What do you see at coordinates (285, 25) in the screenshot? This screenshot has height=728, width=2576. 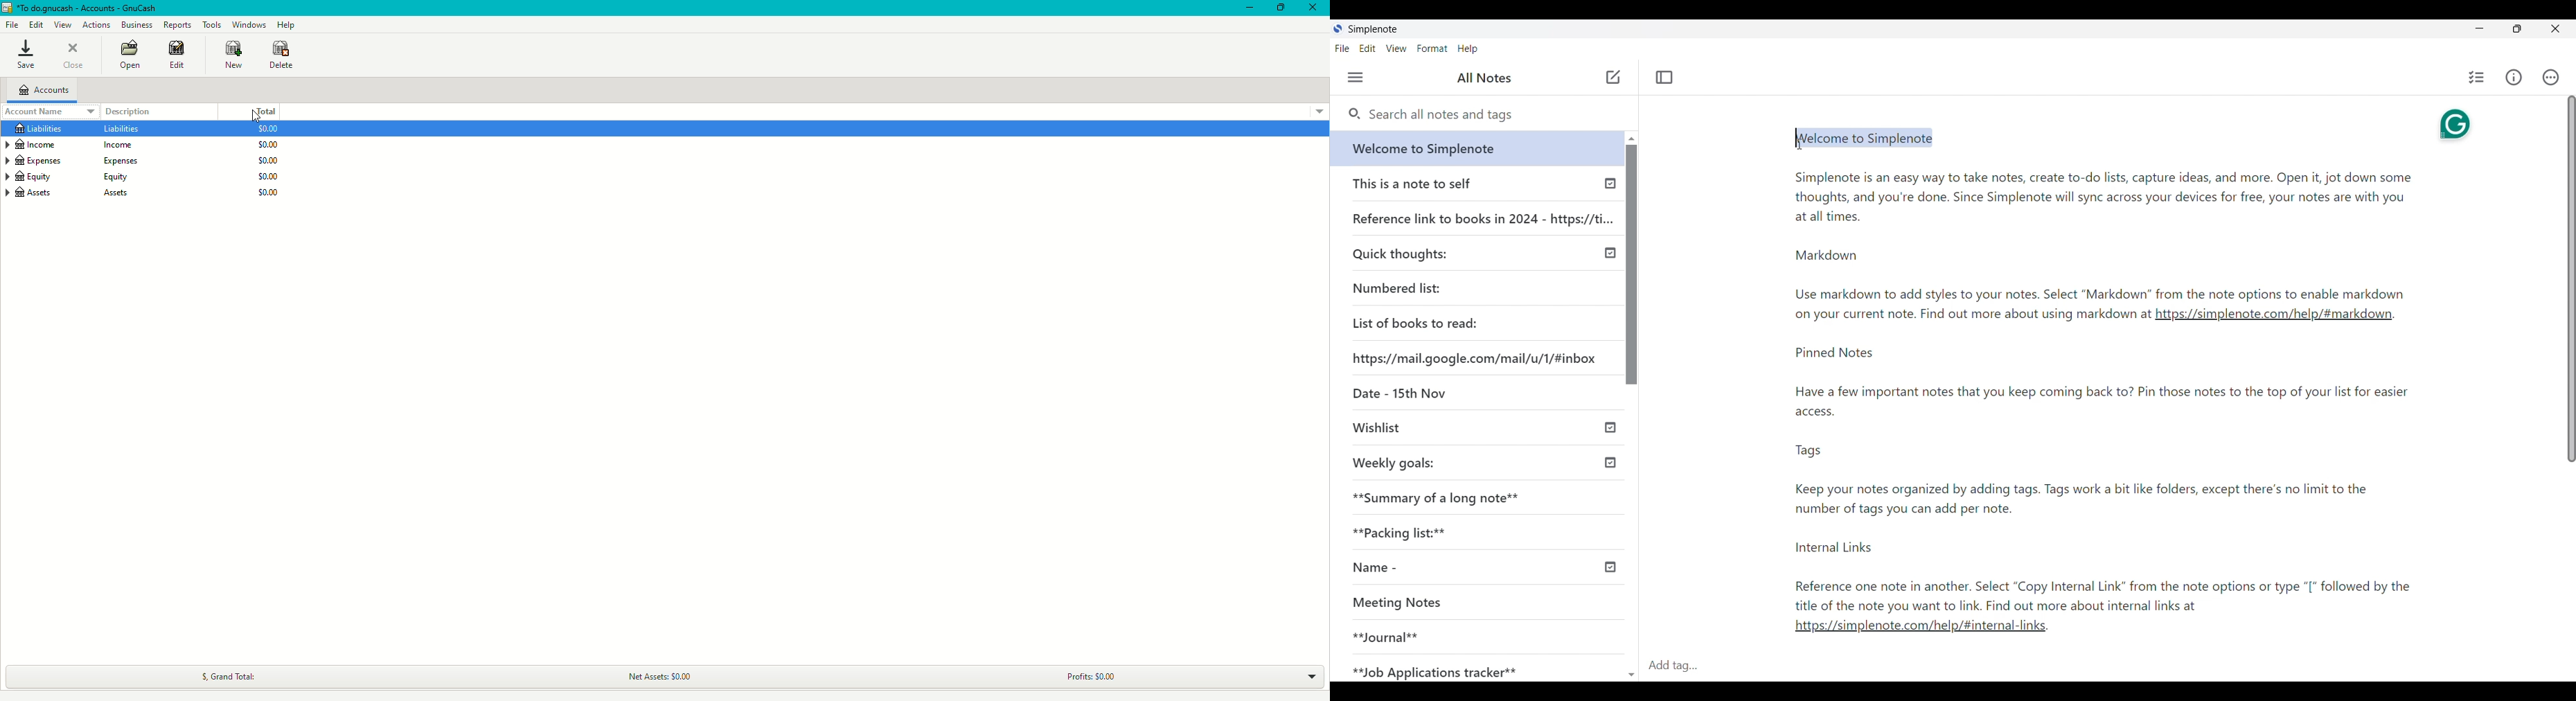 I see `Help` at bounding box center [285, 25].